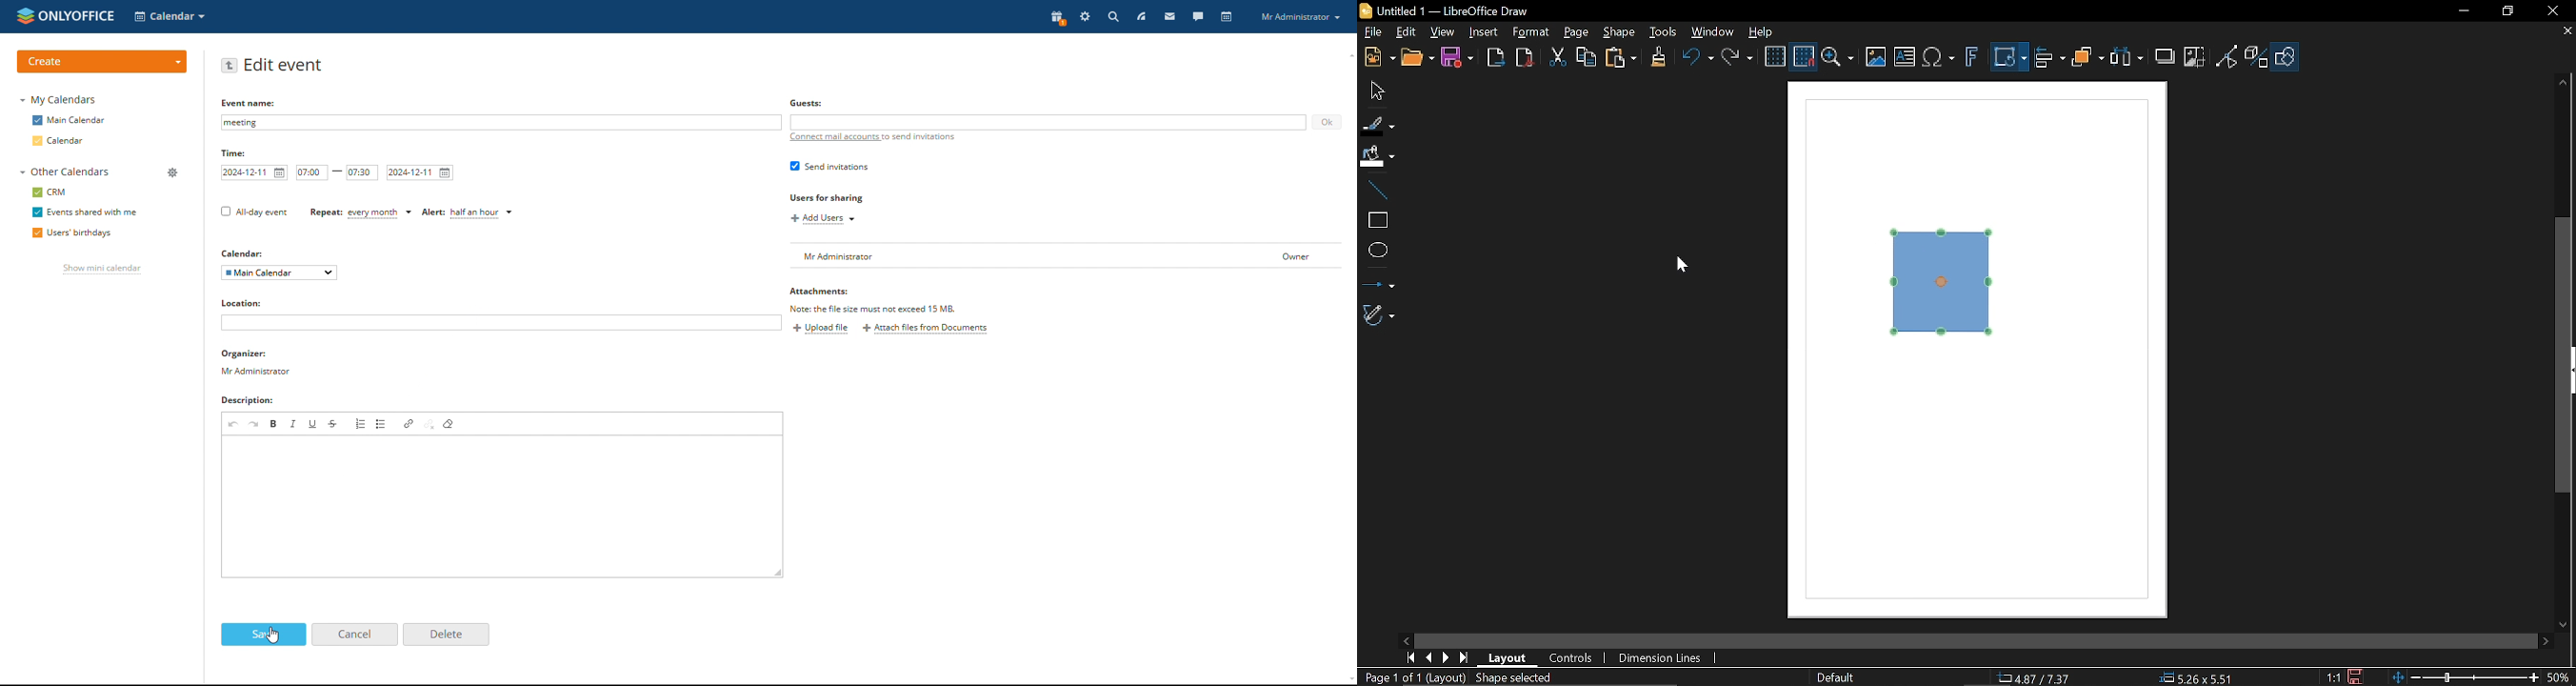 The width and height of the screenshot is (2576, 700). What do you see at coordinates (2552, 11) in the screenshot?
I see `Close window` at bounding box center [2552, 11].